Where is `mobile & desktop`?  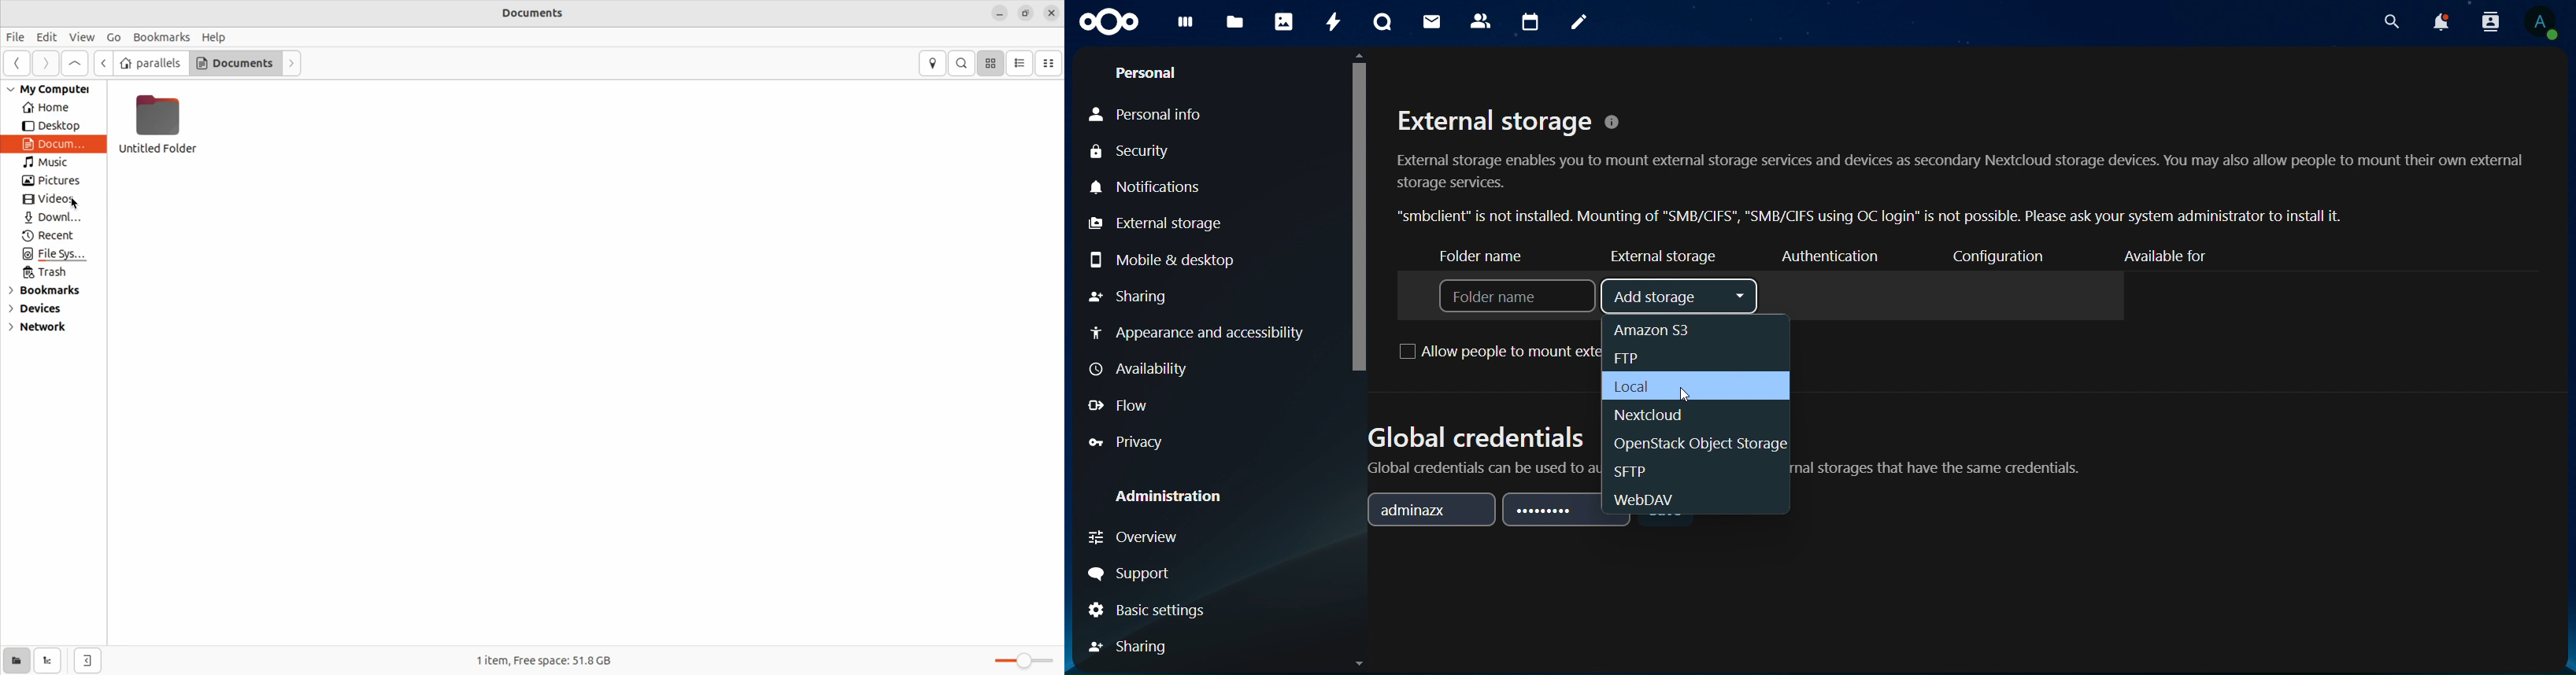
mobile & desktop is located at coordinates (1162, 259).